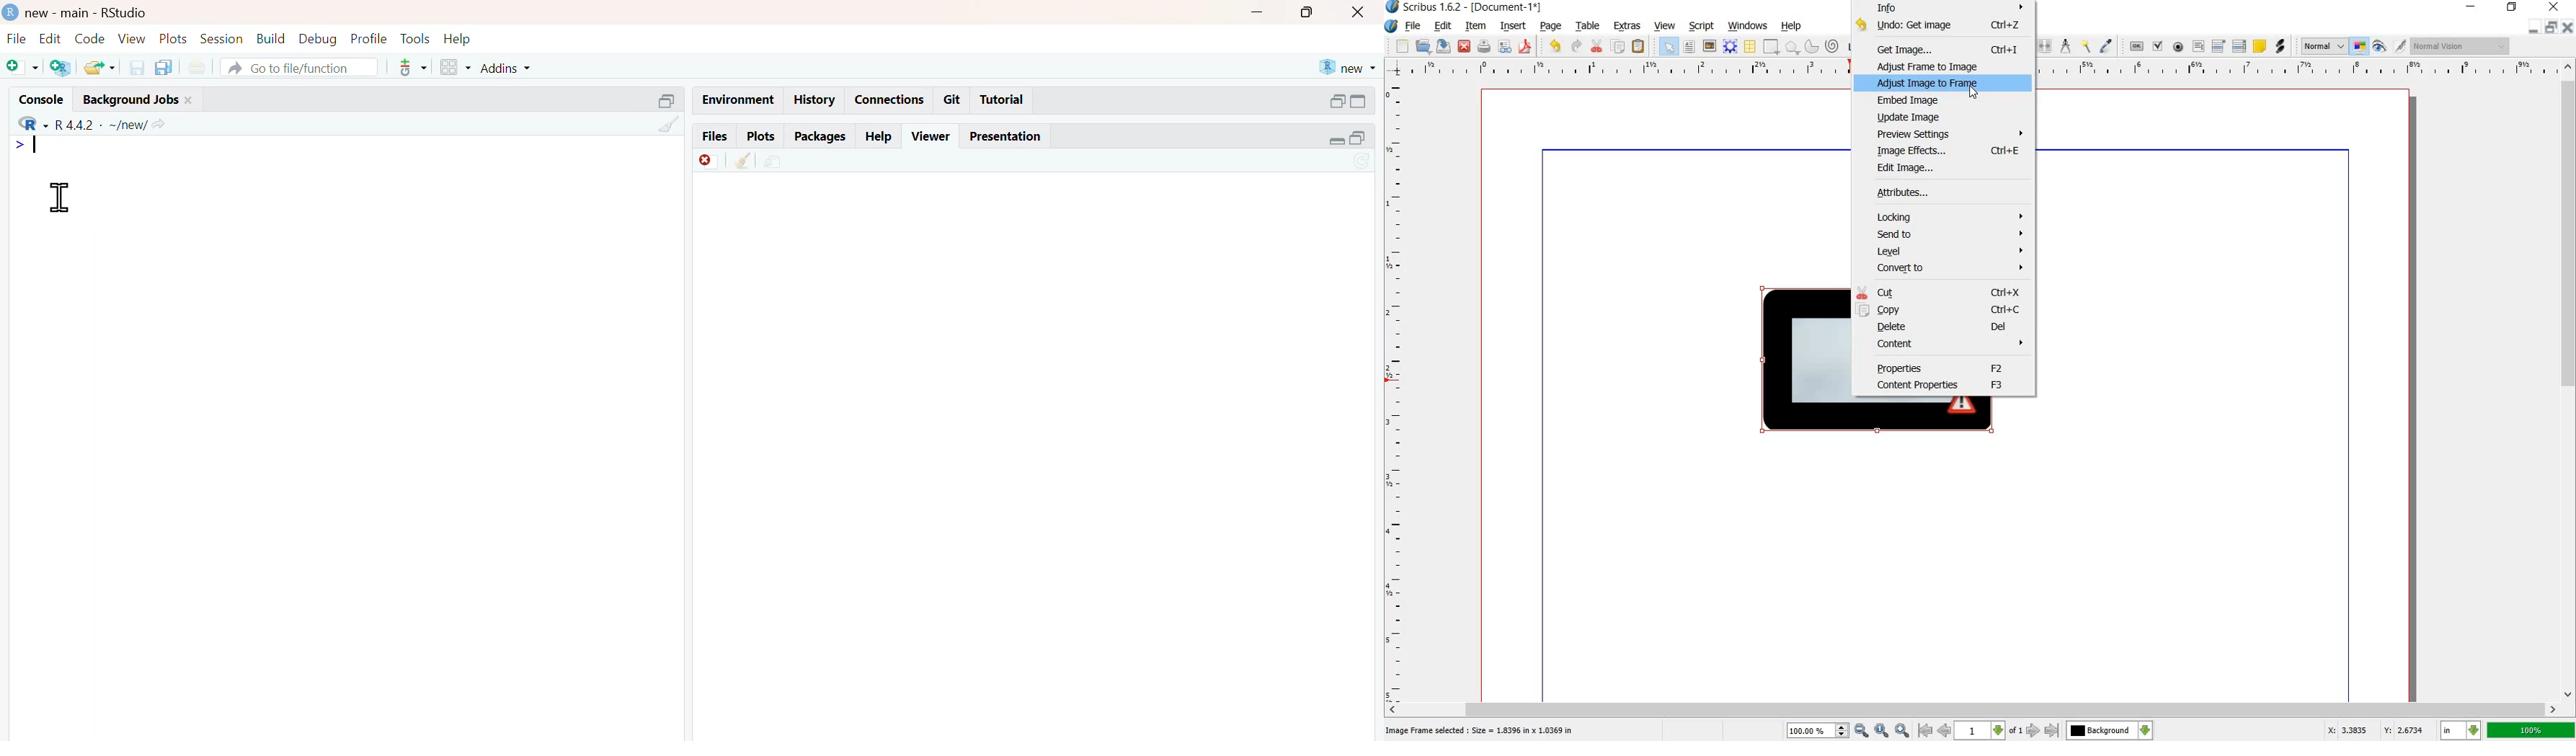  I want to click on page, so click(1550, 27).